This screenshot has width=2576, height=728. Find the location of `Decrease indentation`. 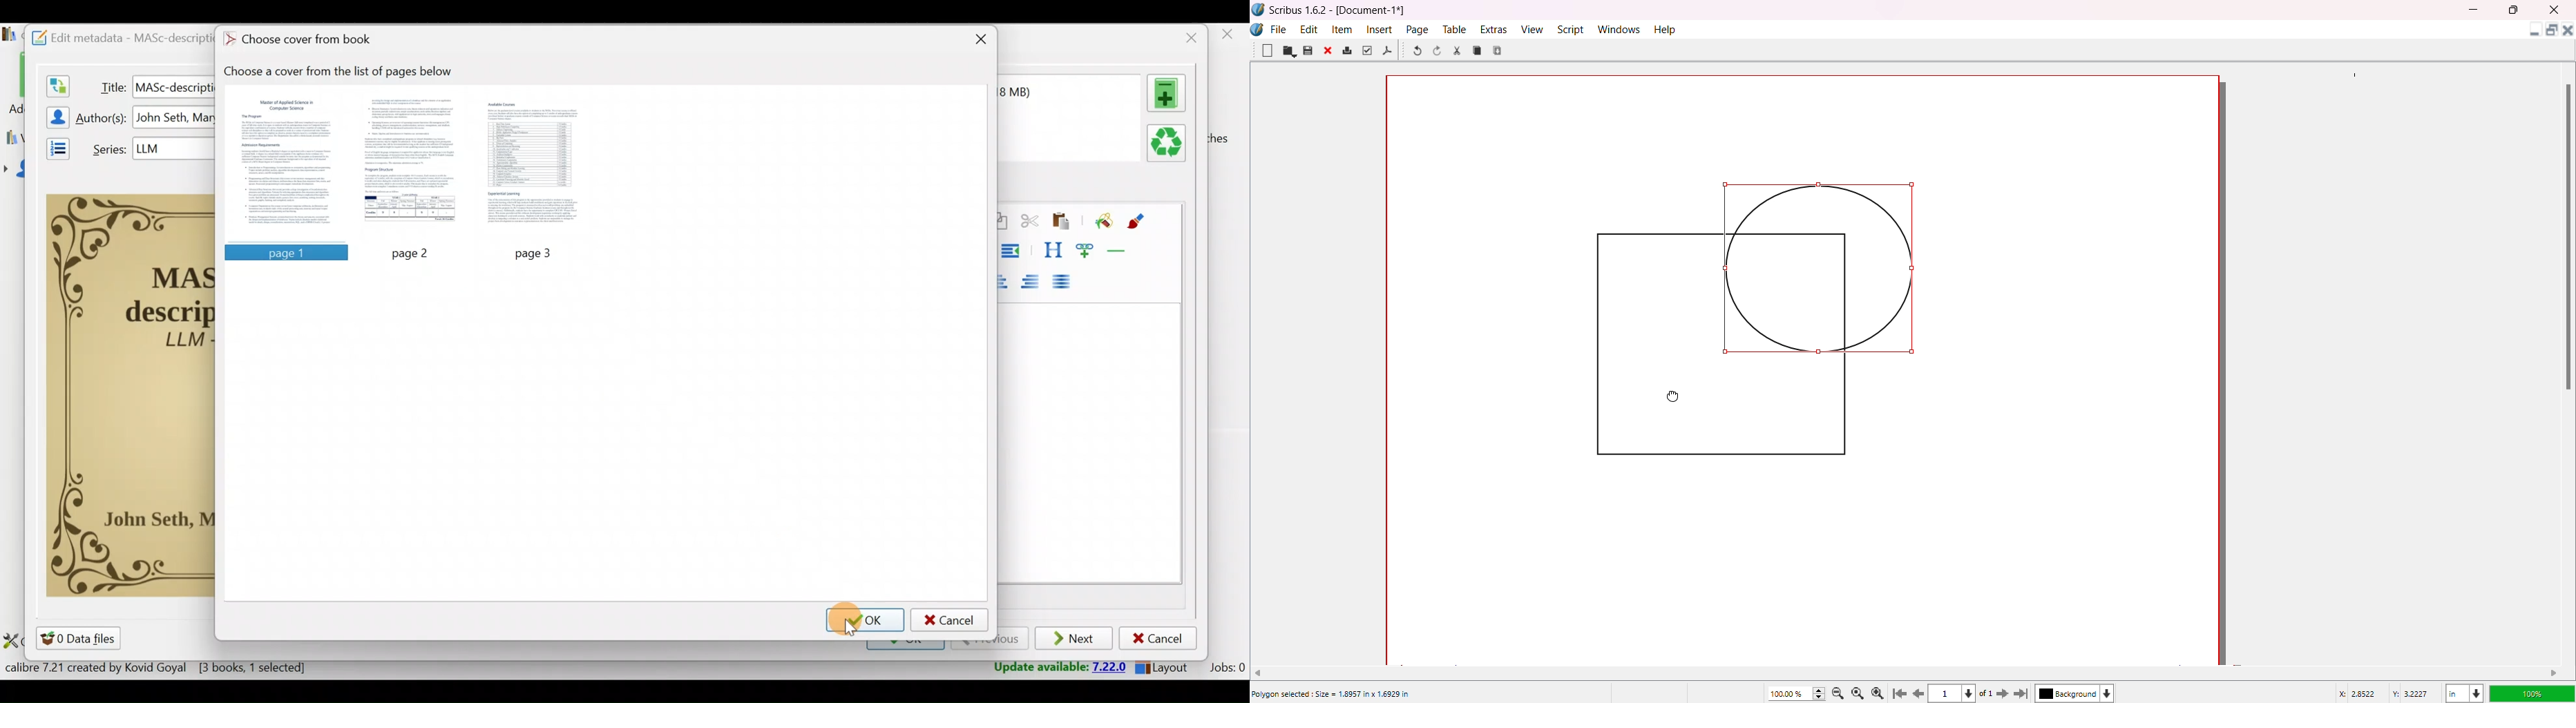

Decrease indentation is located at coordinates (1013, 251).